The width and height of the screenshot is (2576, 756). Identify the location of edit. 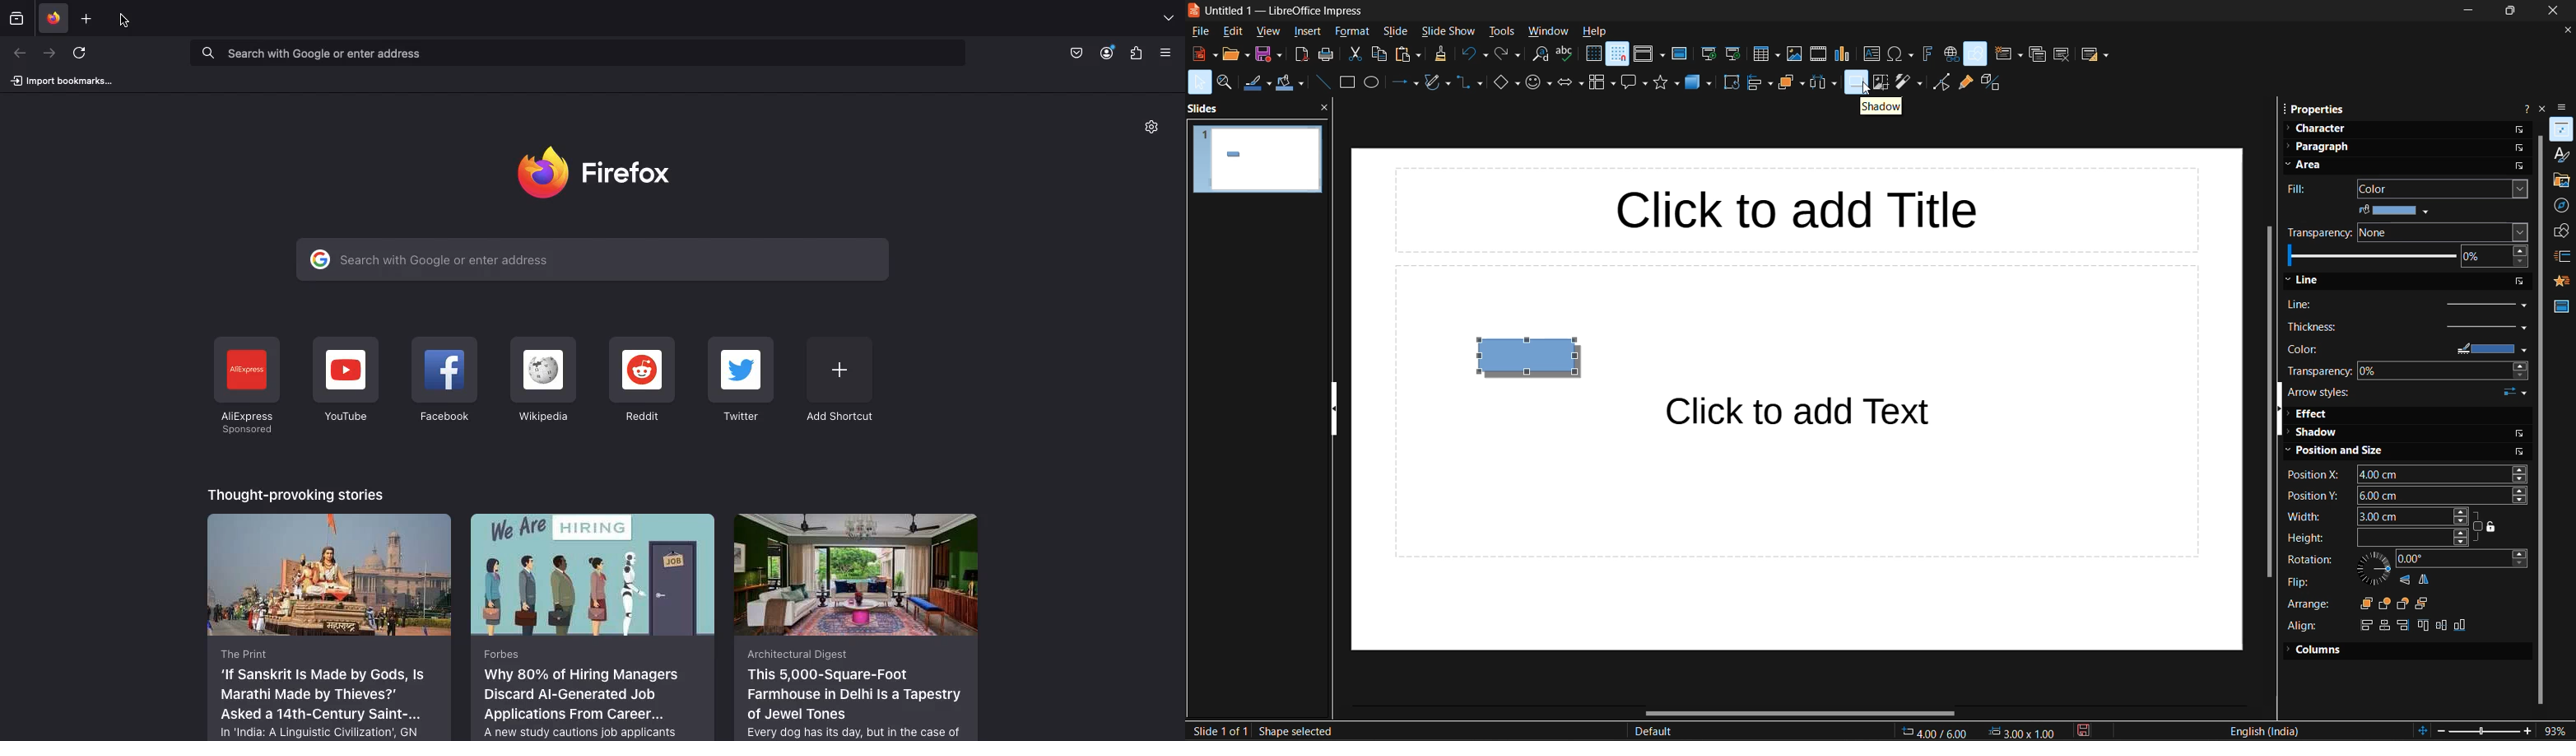
(1233, 33).